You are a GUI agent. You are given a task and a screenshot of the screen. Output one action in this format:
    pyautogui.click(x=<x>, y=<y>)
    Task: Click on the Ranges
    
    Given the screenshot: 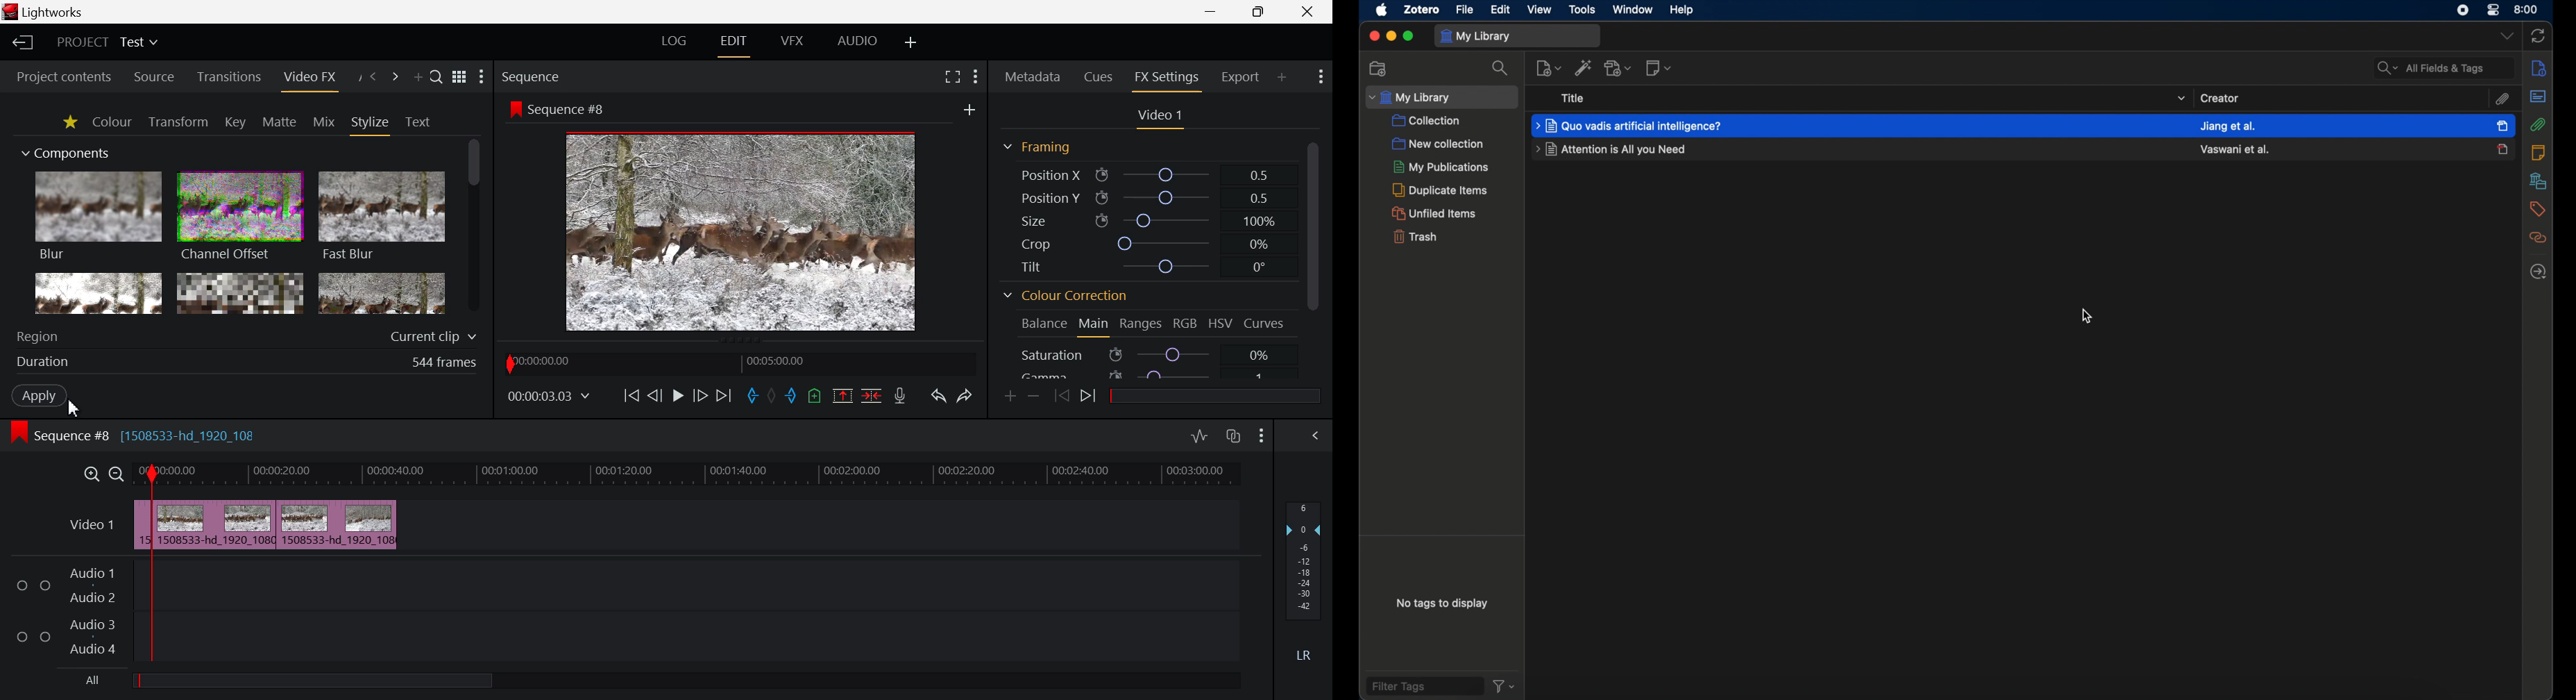 What is the action you would take?
    pyautogui.click(x=1142, y=324)
    